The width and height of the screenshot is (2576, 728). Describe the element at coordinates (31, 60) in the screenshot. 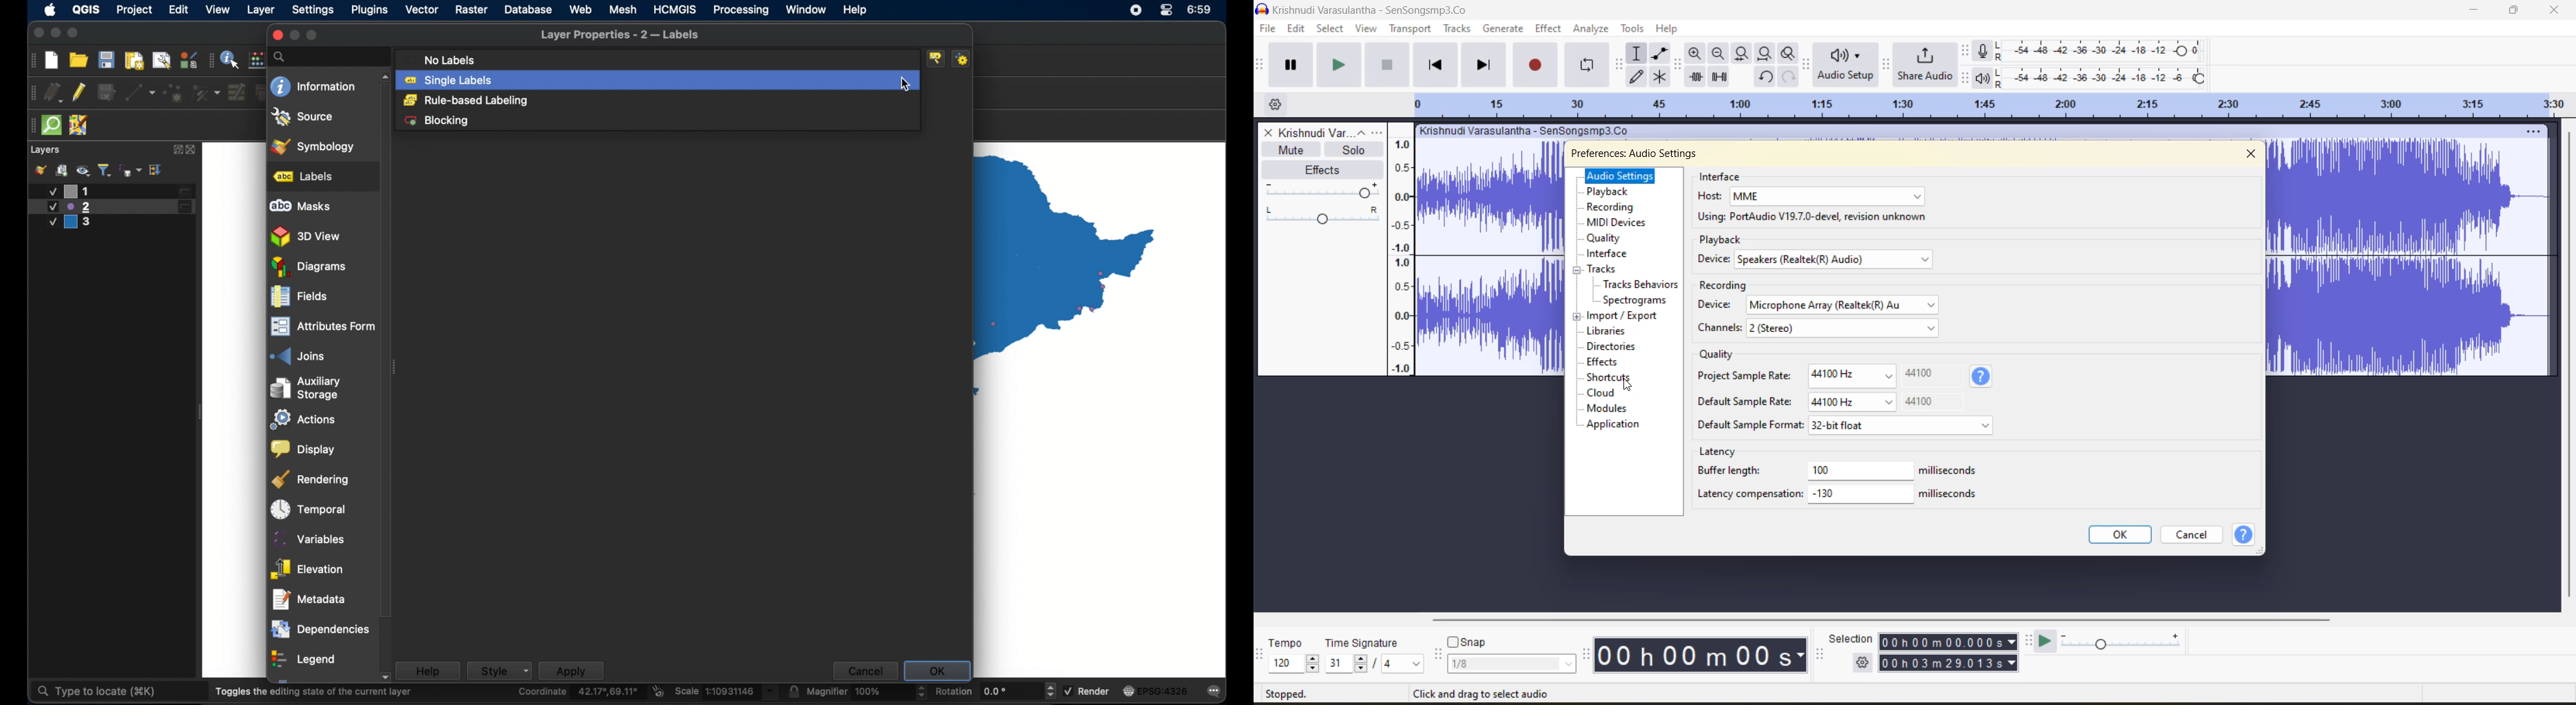

I see `drag handle` at that location.